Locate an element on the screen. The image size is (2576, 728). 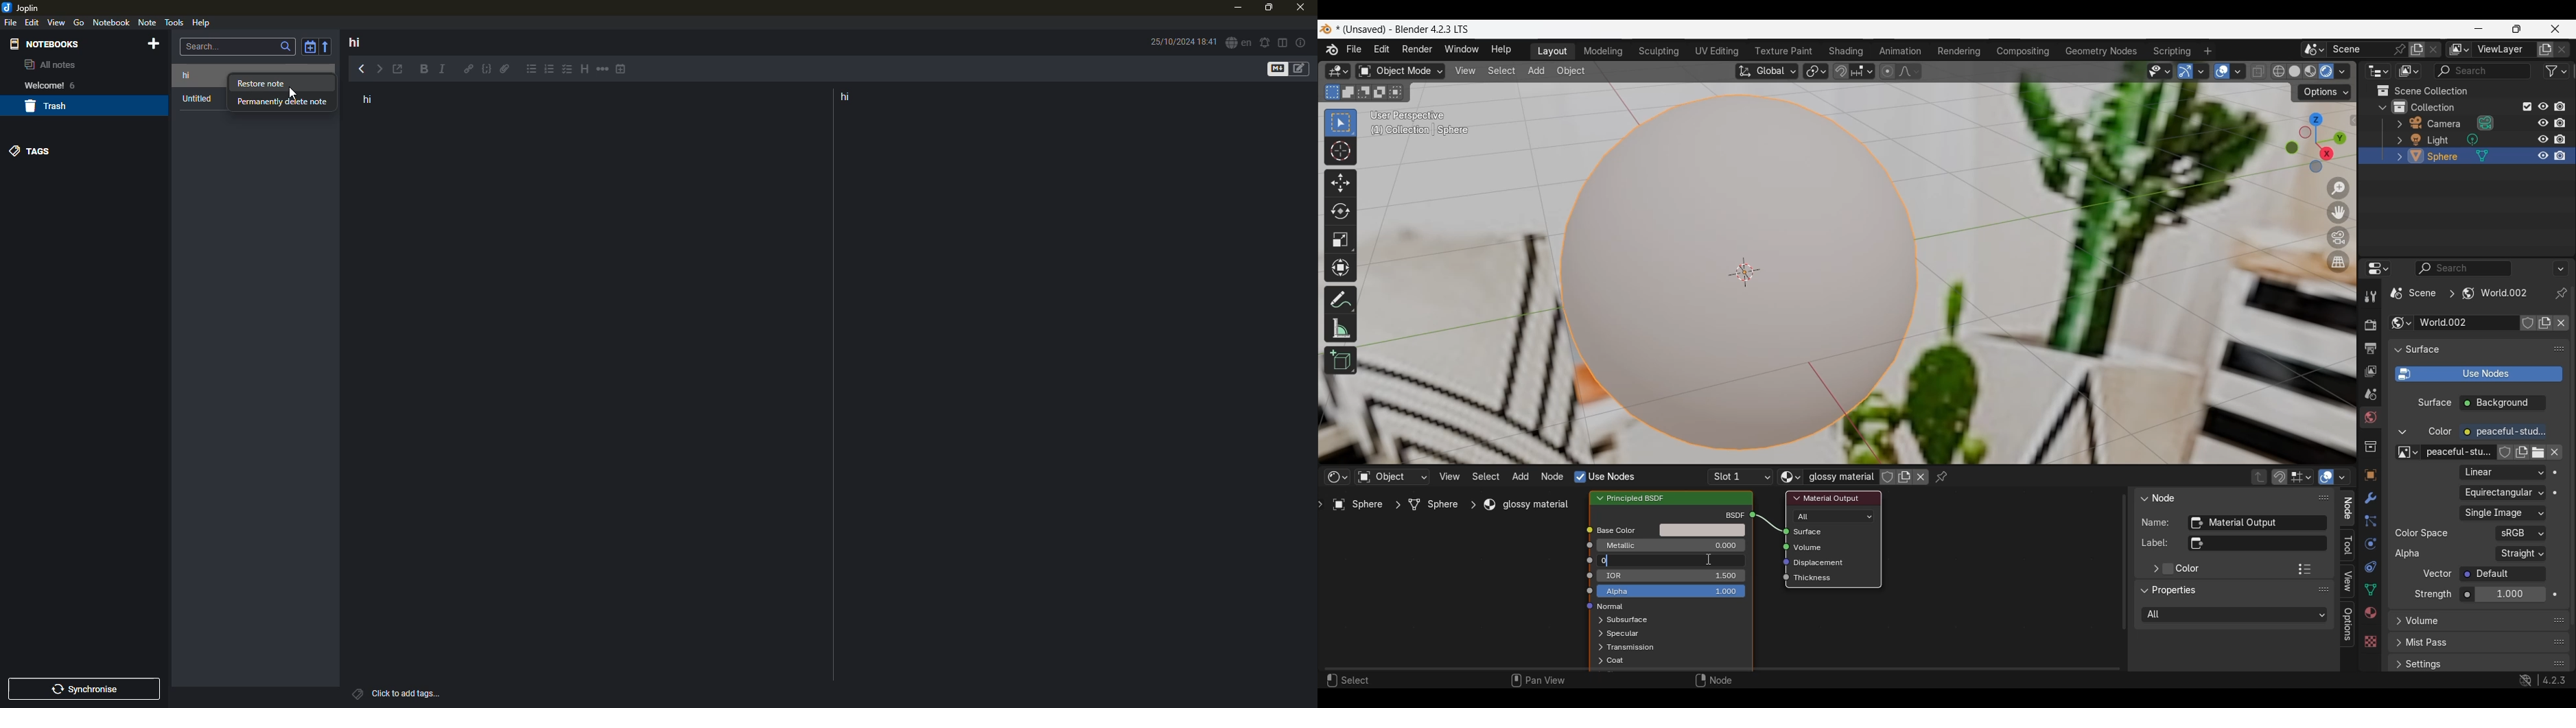
Gizmo options is located at coordinates (2201, 71).